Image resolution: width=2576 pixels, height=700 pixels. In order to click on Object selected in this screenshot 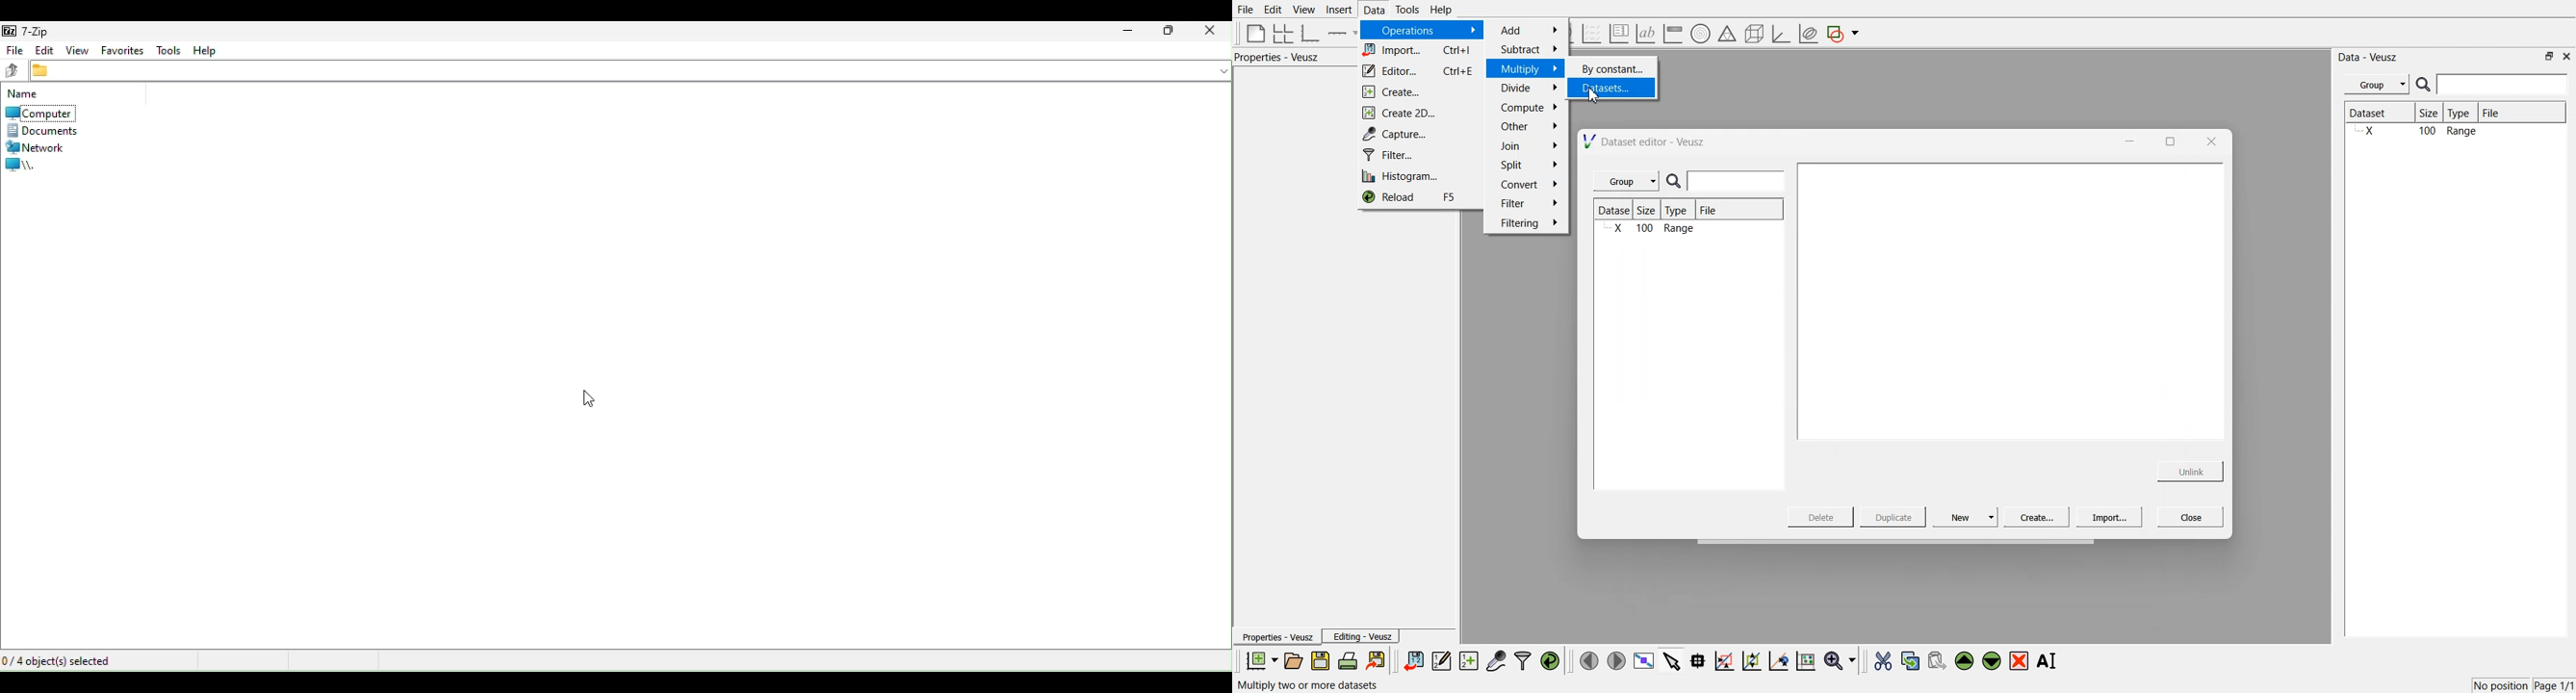, I will do `click(64, 660)`.